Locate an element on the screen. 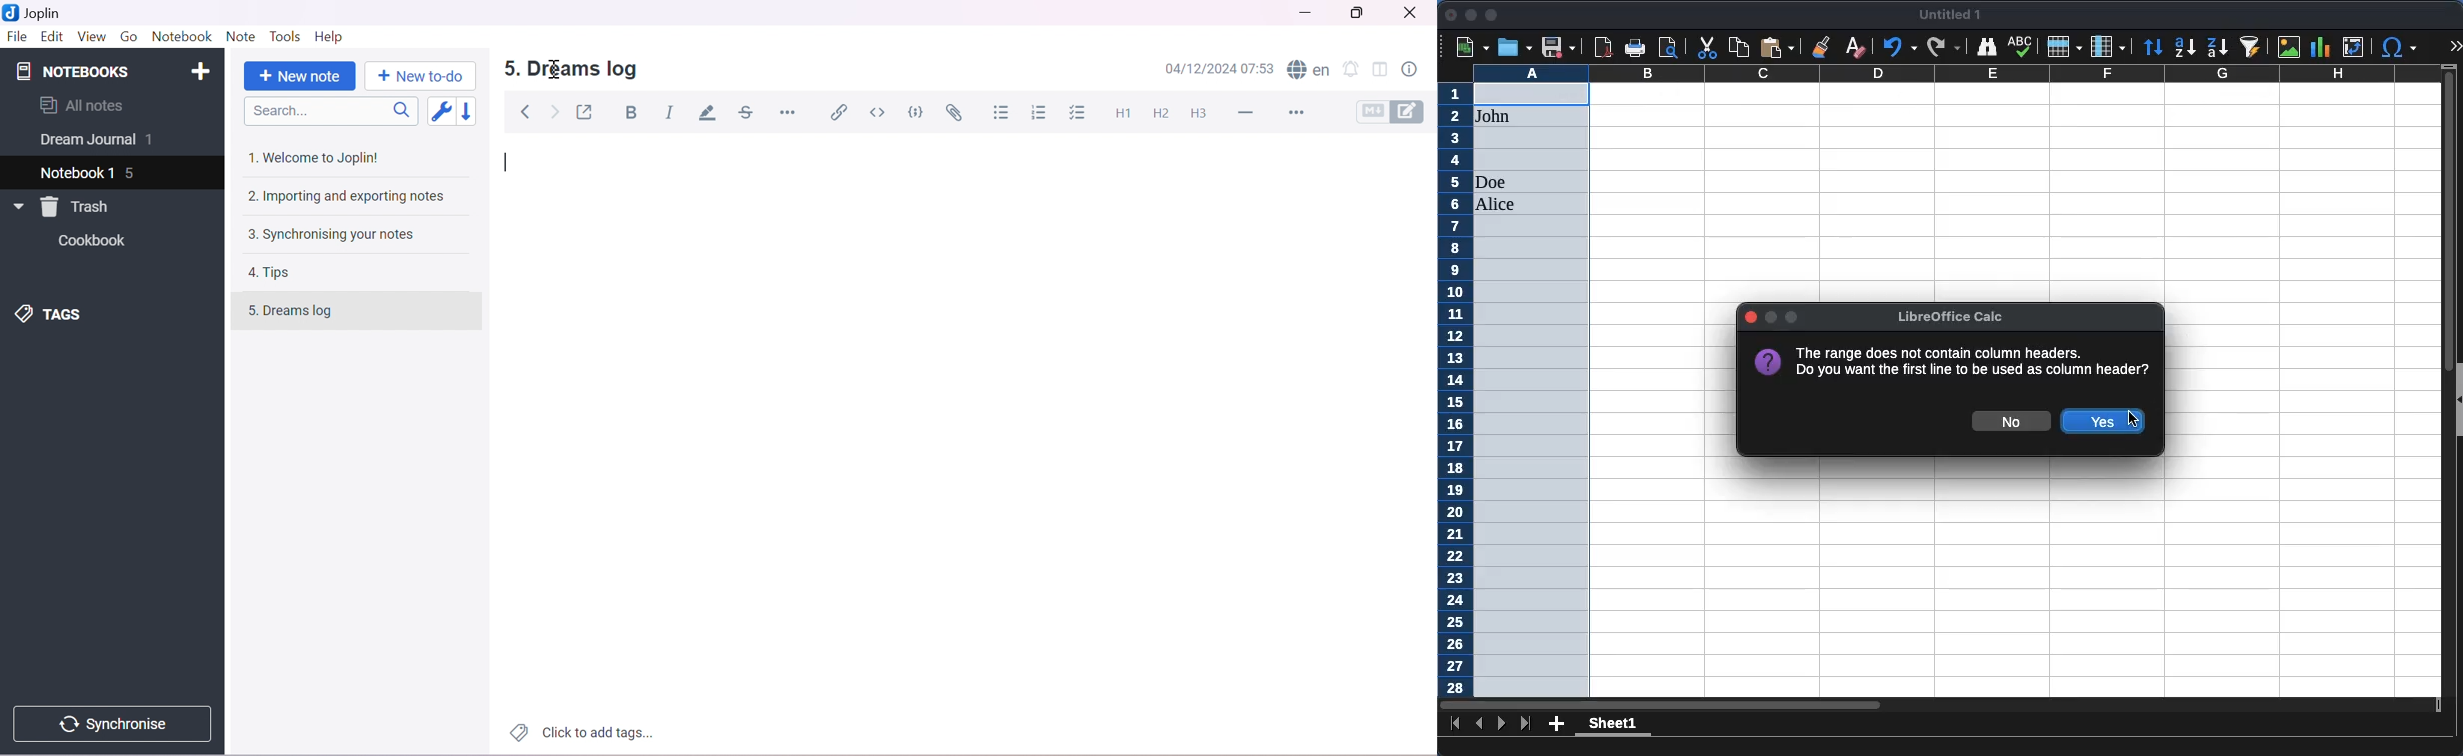 Image resolution: width=2464 pixels, height=756 pixels. Trash is located at coordinates (79, 207).